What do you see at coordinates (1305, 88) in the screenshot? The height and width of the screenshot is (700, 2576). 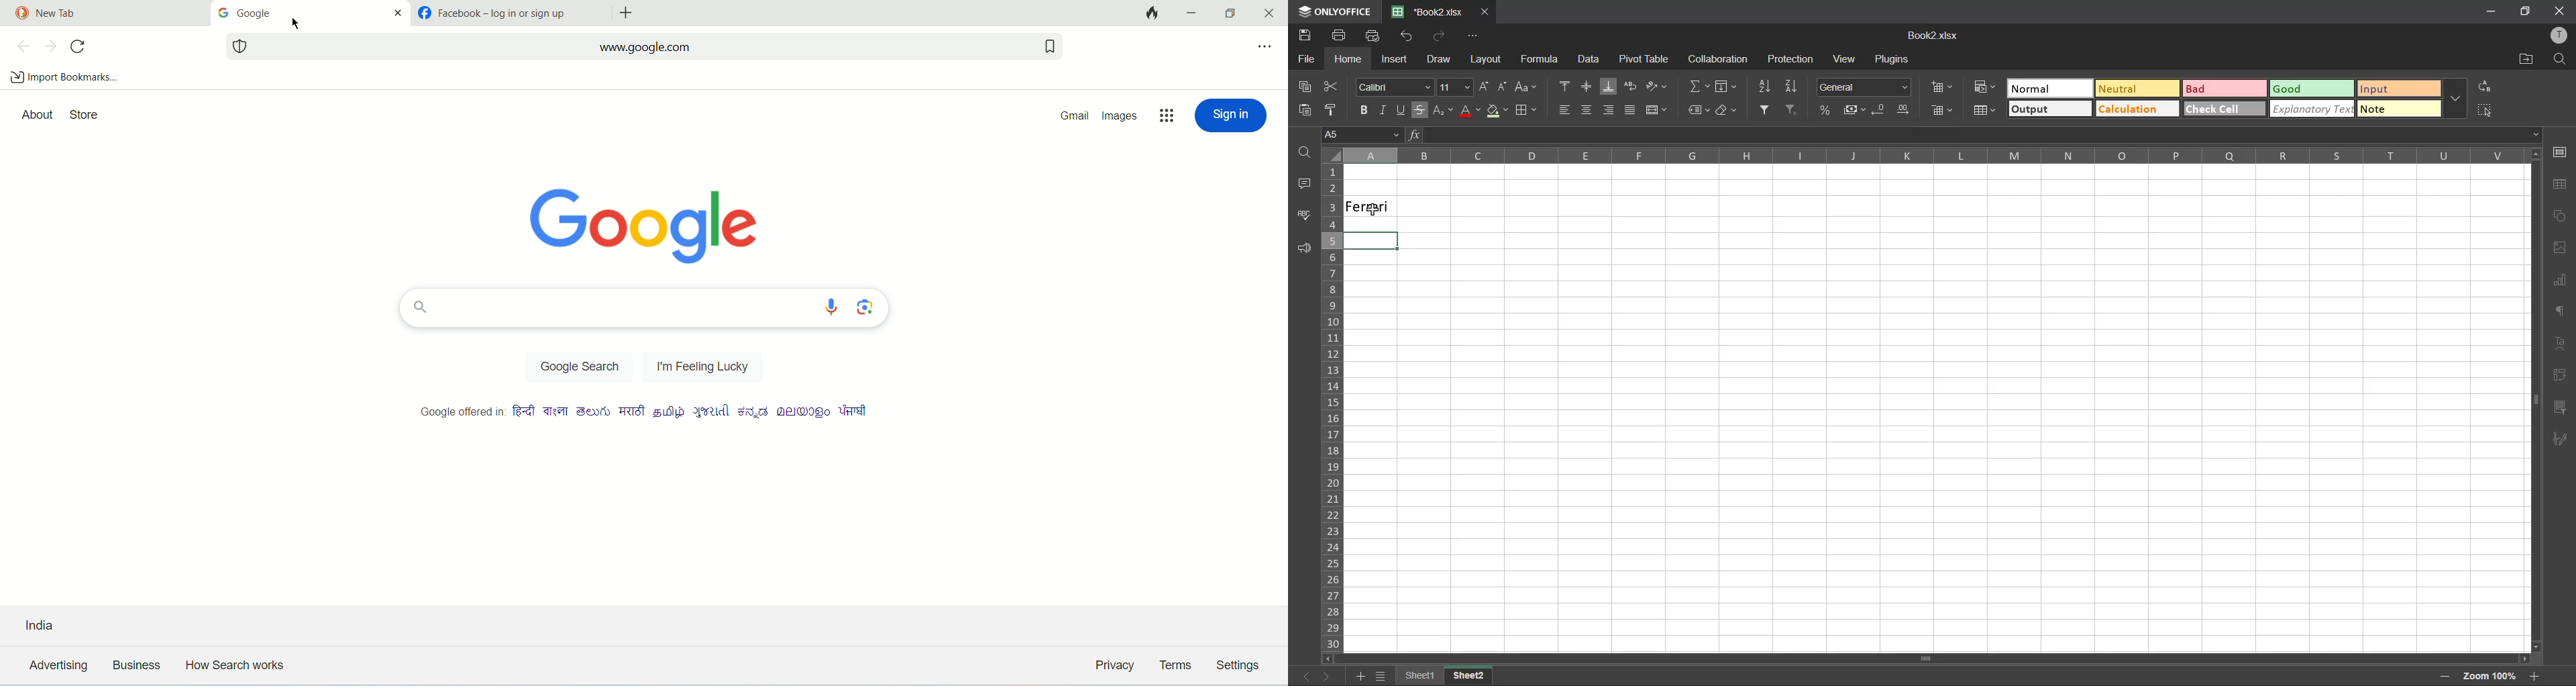 I see `copy` at bounding box center [1305, 88].